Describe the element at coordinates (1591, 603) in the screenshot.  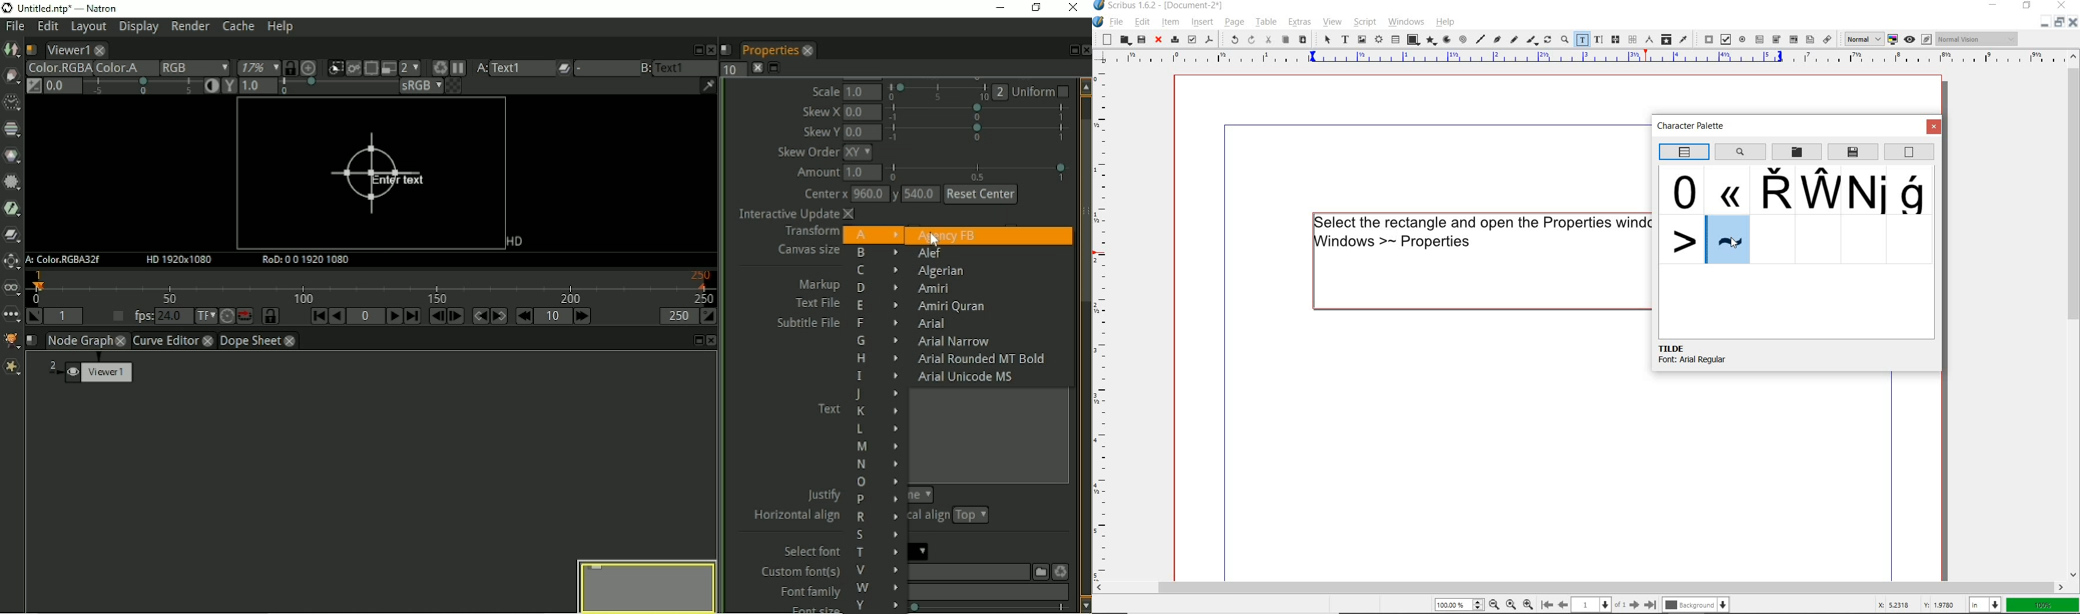
I see `1` at that location.